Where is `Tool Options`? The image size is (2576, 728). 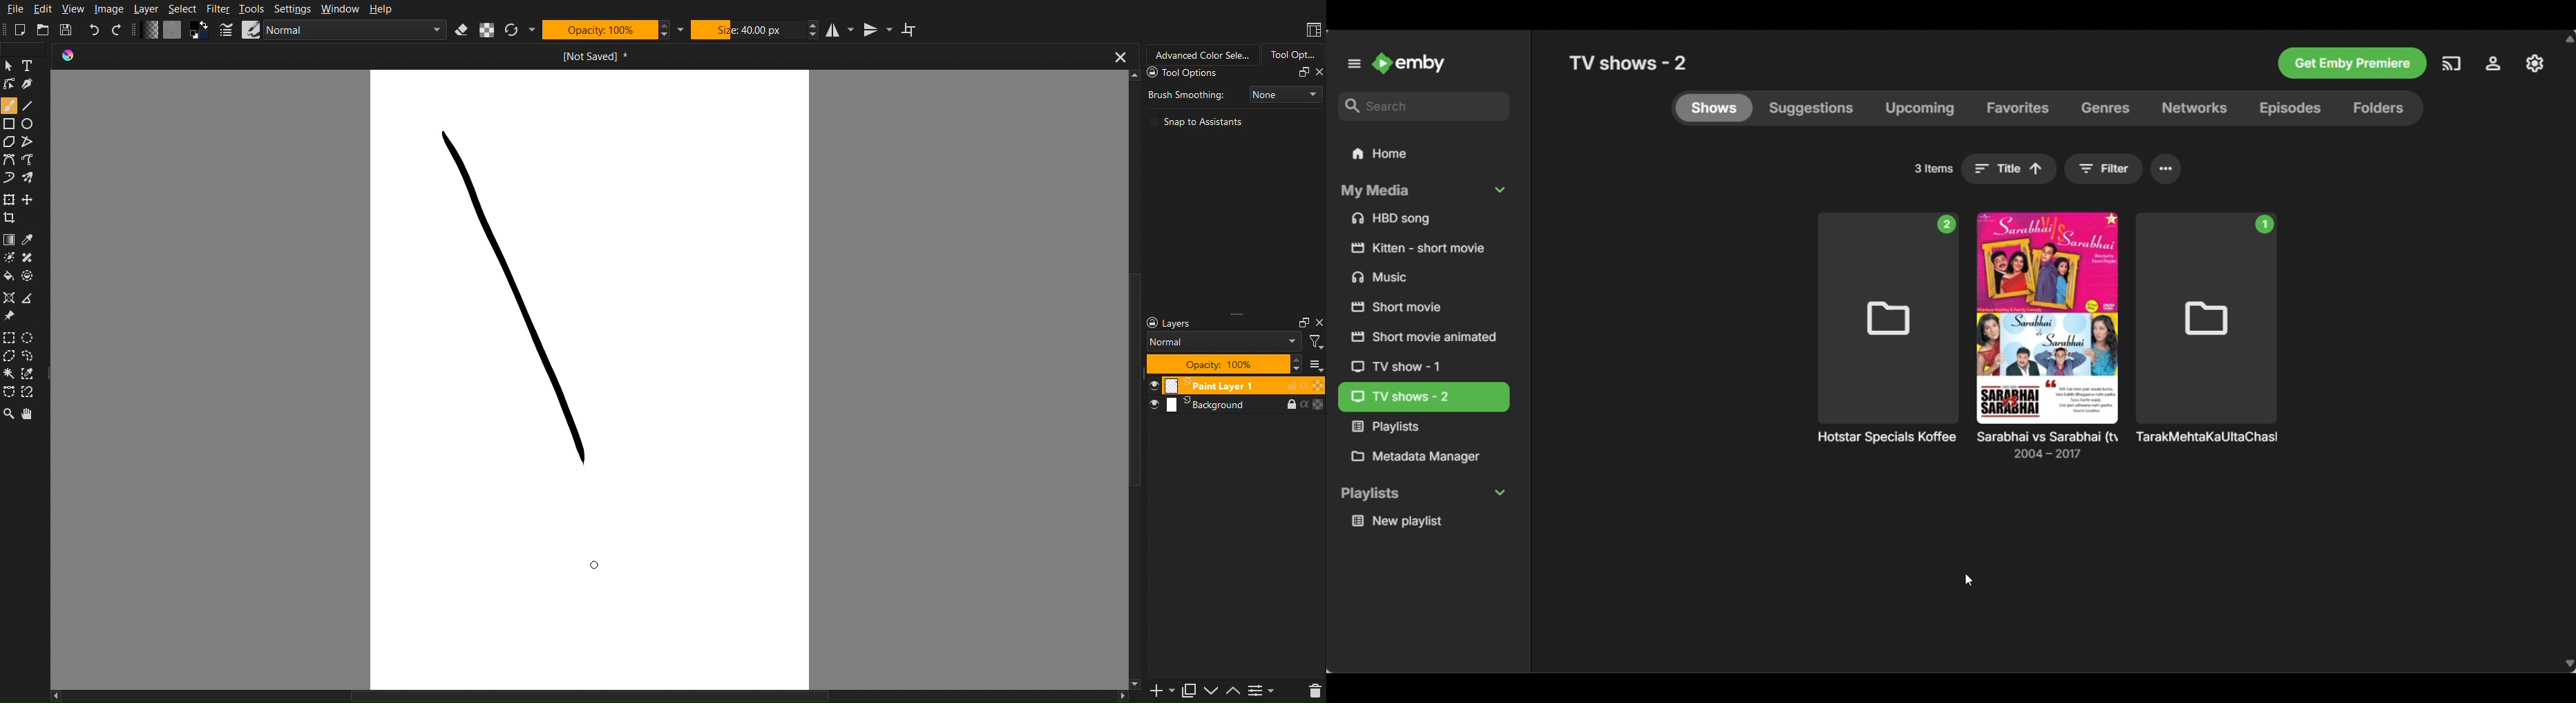
Tool Options is located at coordinates (1292, 55).